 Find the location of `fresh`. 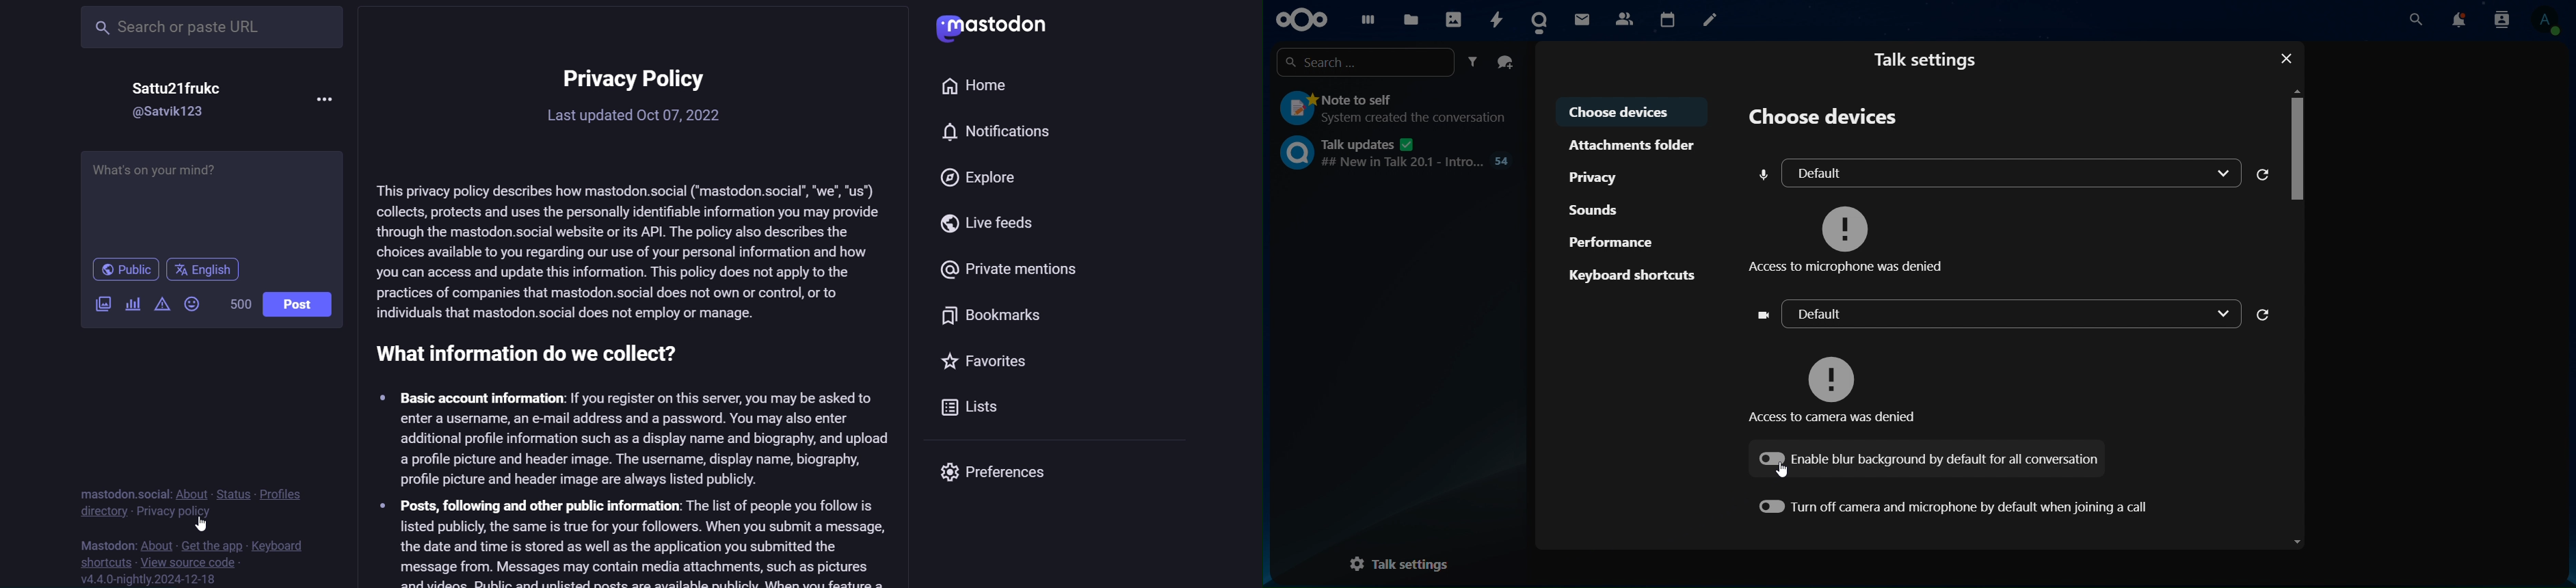

fresh is located at coordinates (2263, 315).